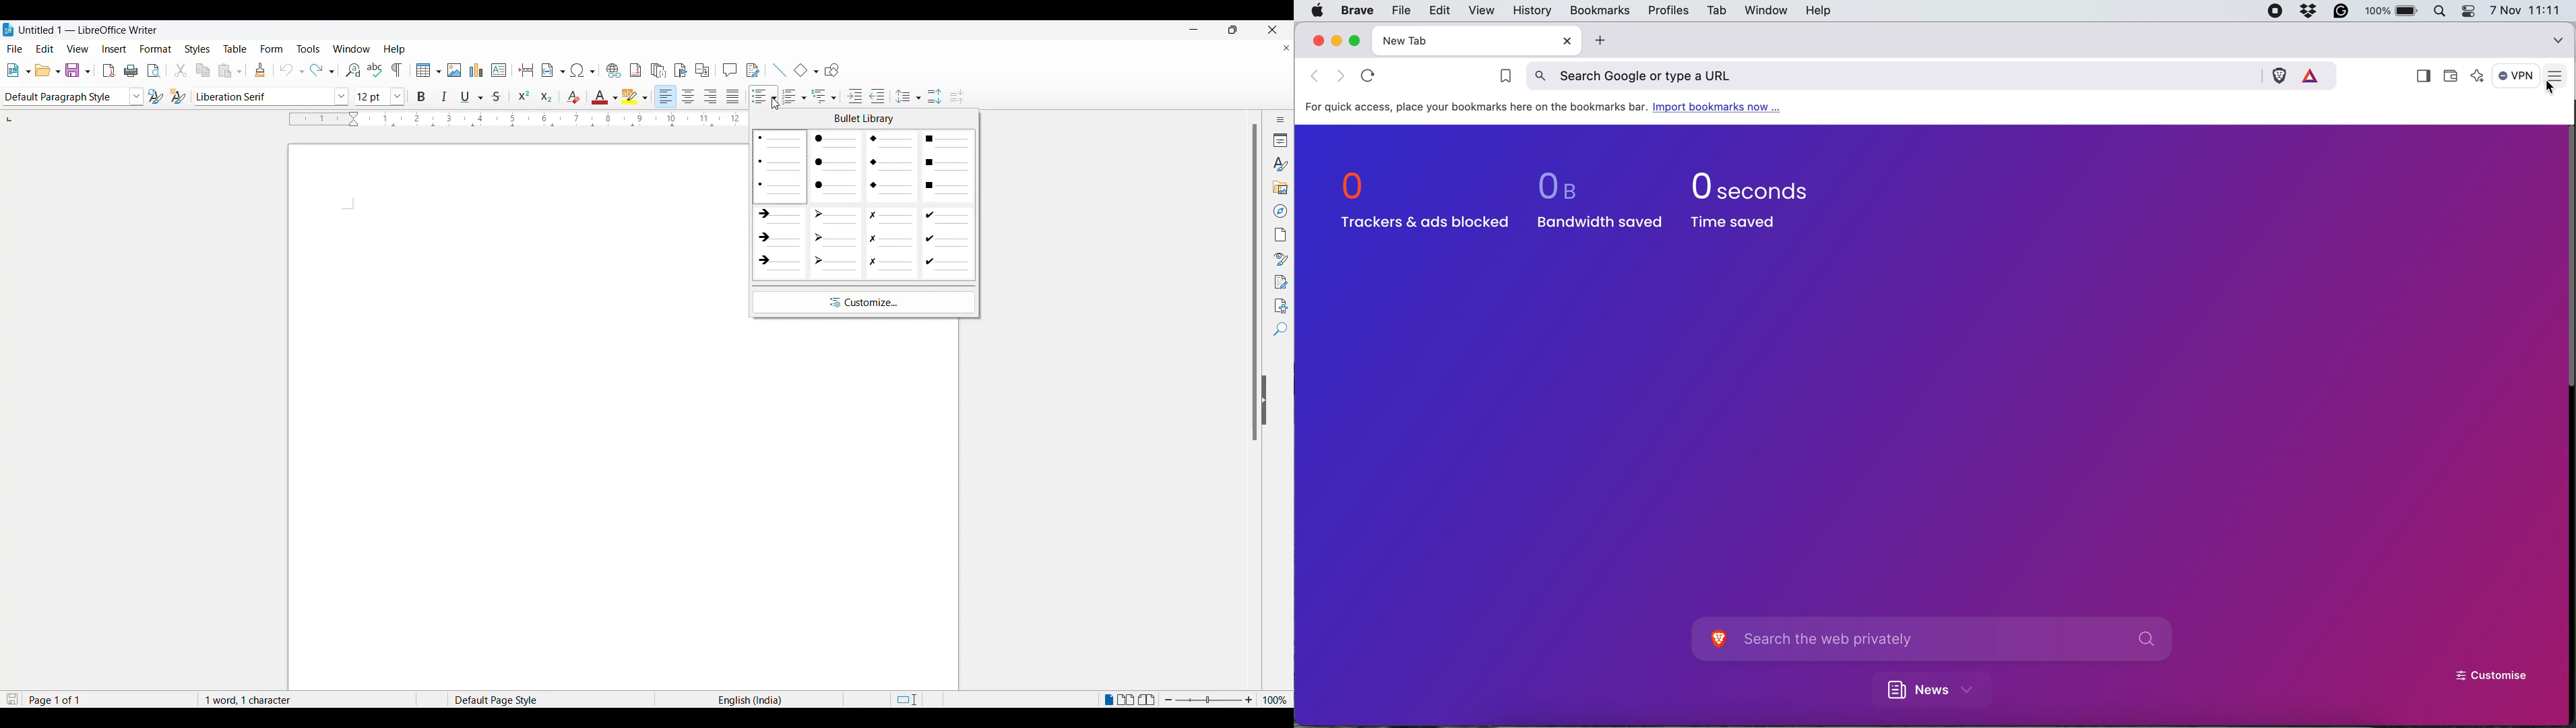  What do you see at coordinates (291, 70) in the screenshot?
I see `undo` at bounding box center [291, 70].